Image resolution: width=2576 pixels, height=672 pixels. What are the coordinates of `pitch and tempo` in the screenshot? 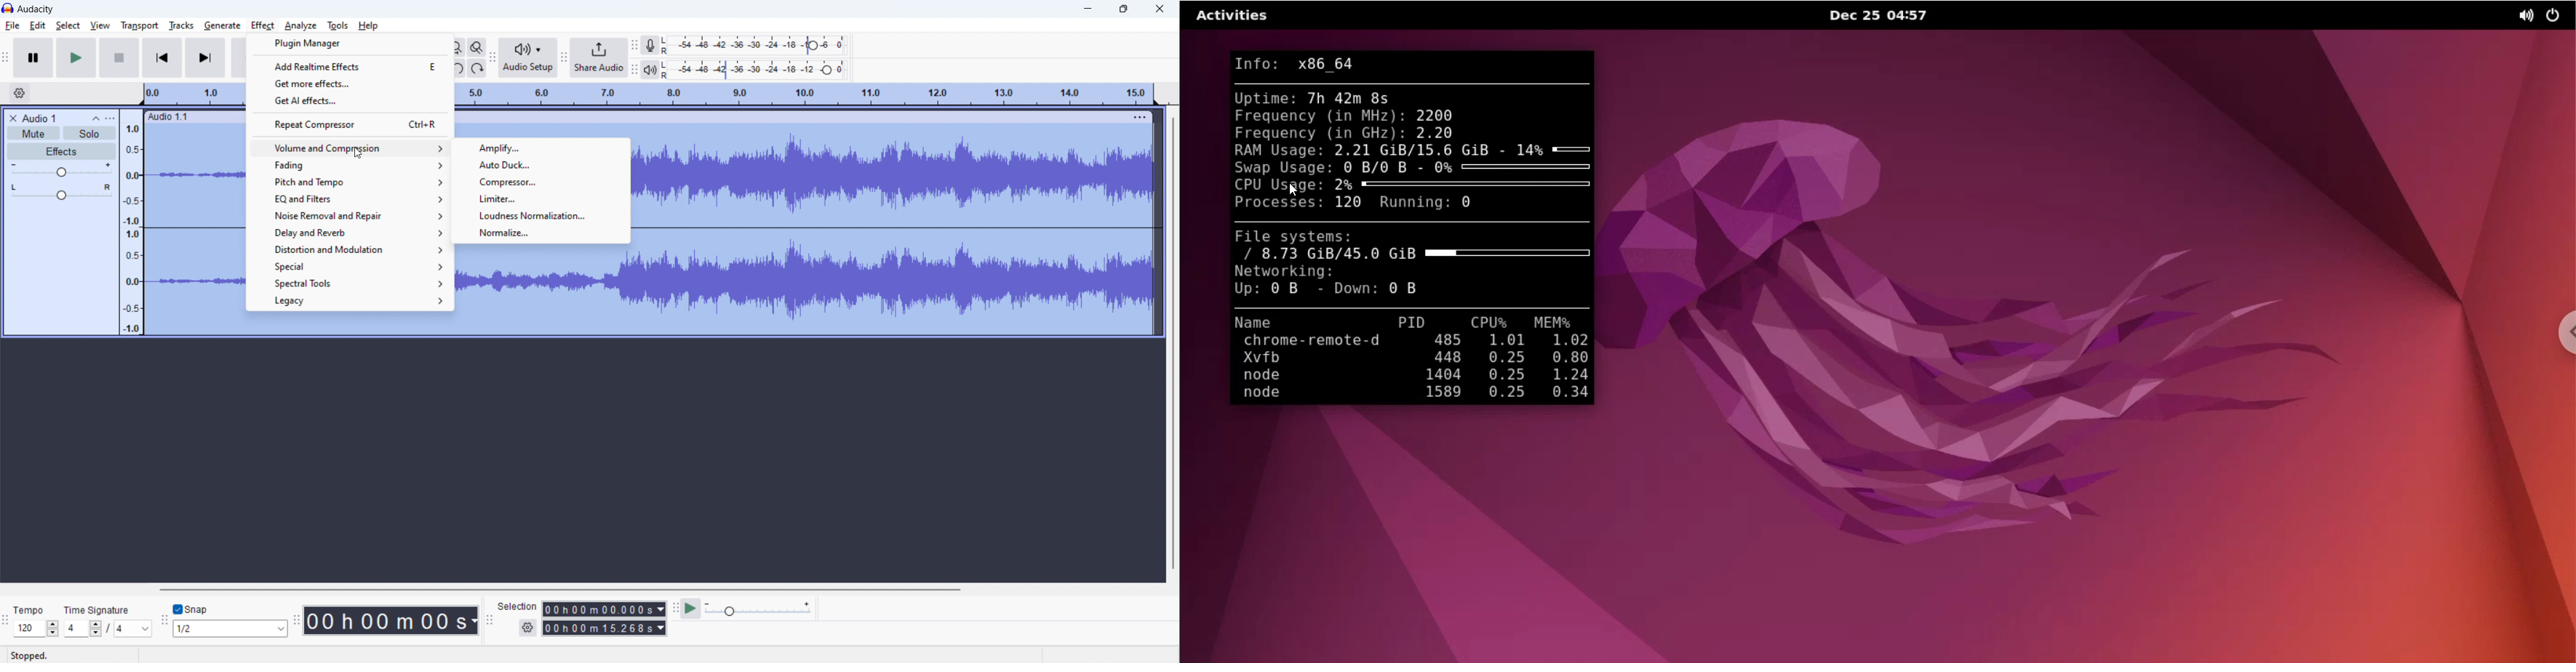 It's located at (348, 182).